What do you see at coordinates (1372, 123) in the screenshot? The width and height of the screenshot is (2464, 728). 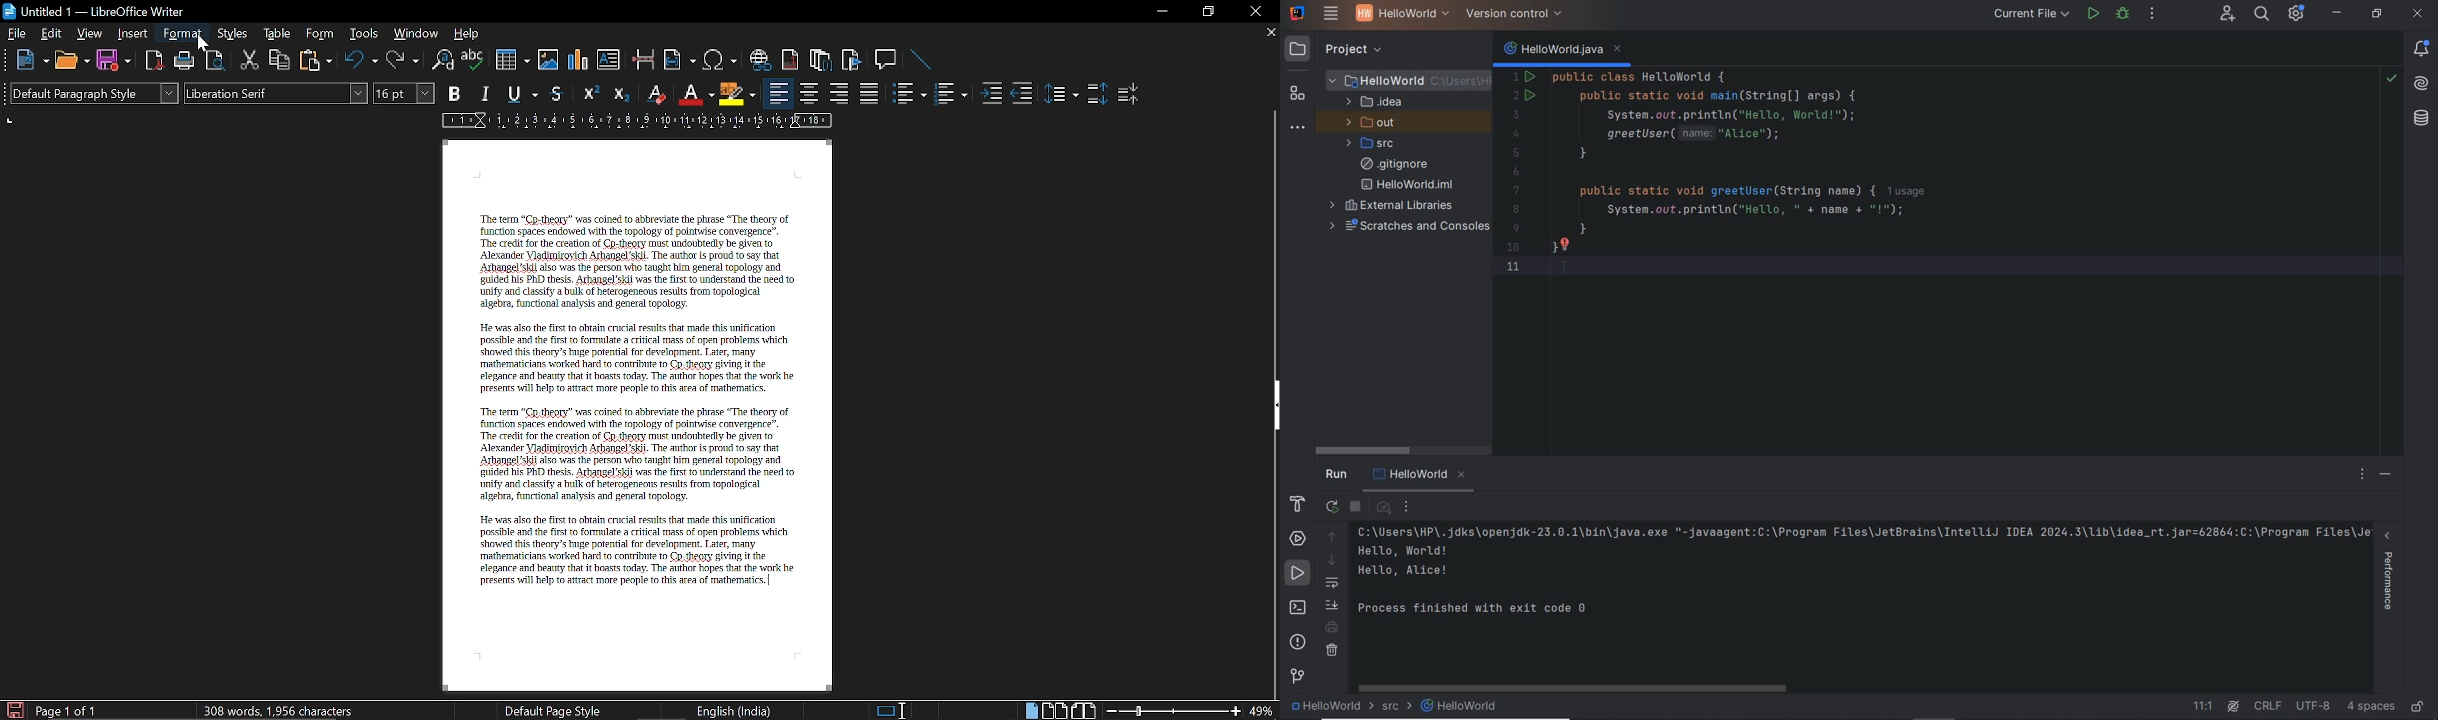 I see `out (folder)` at bounding box center [1372, 123].